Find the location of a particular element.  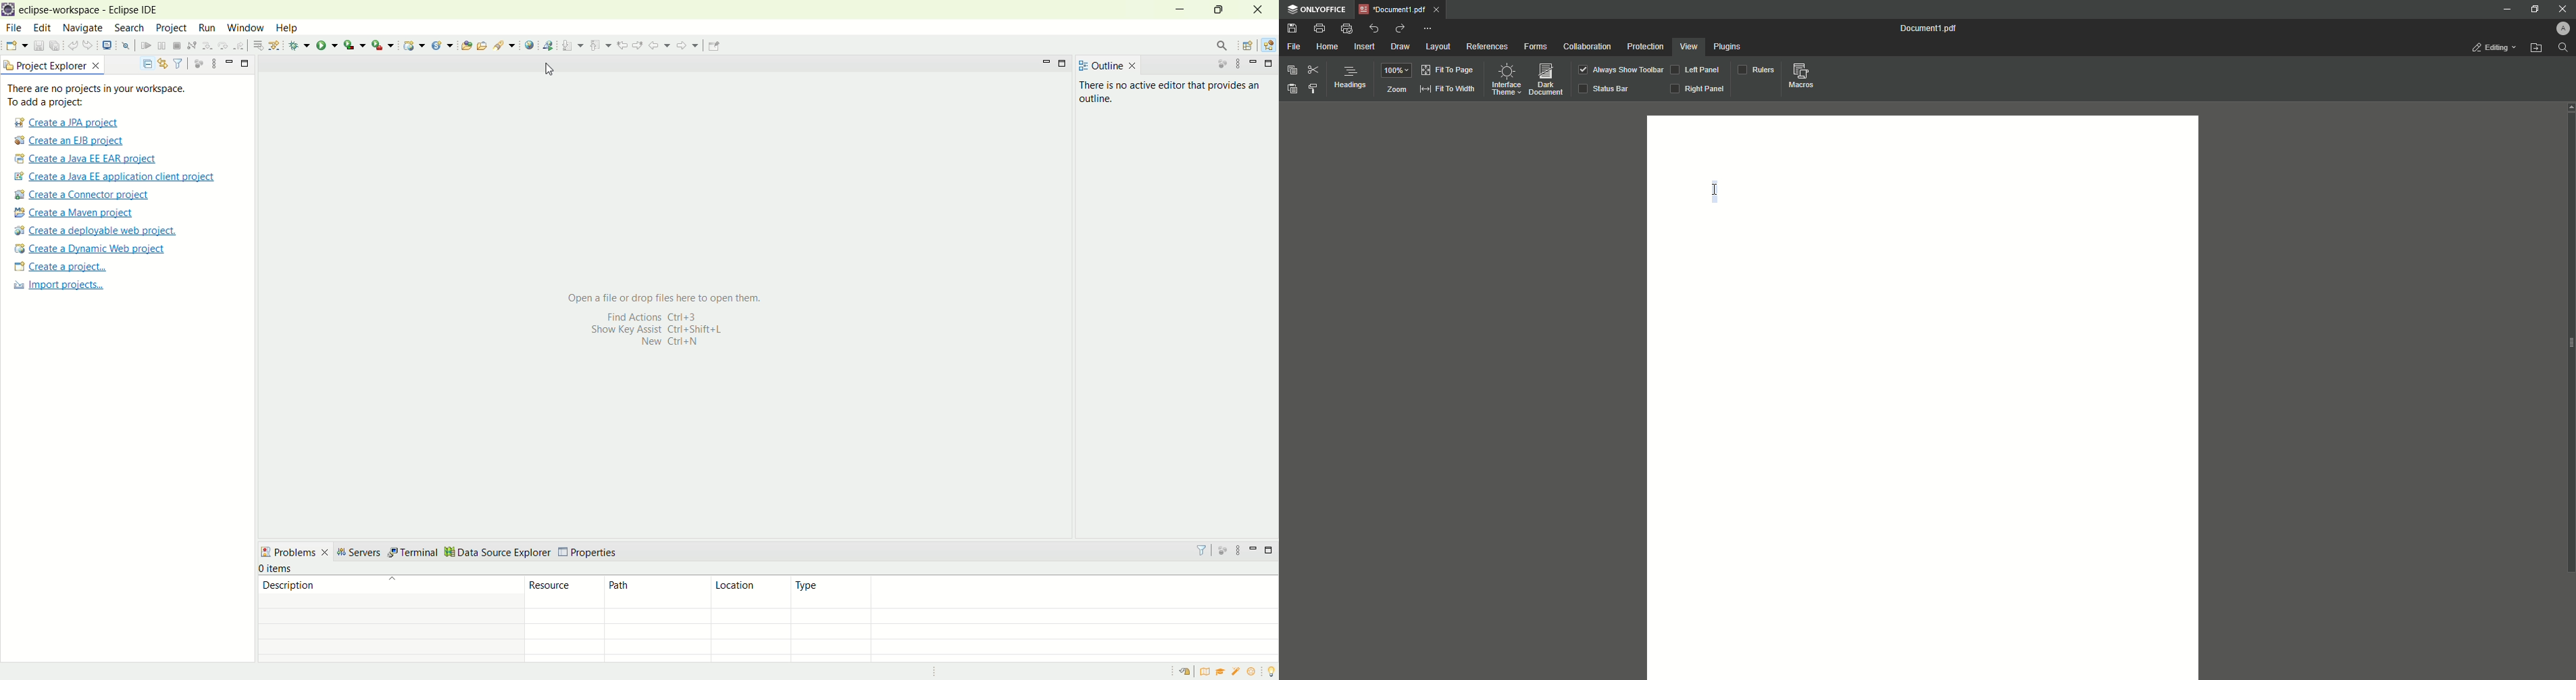

step return is located at coordinates (241, 44).